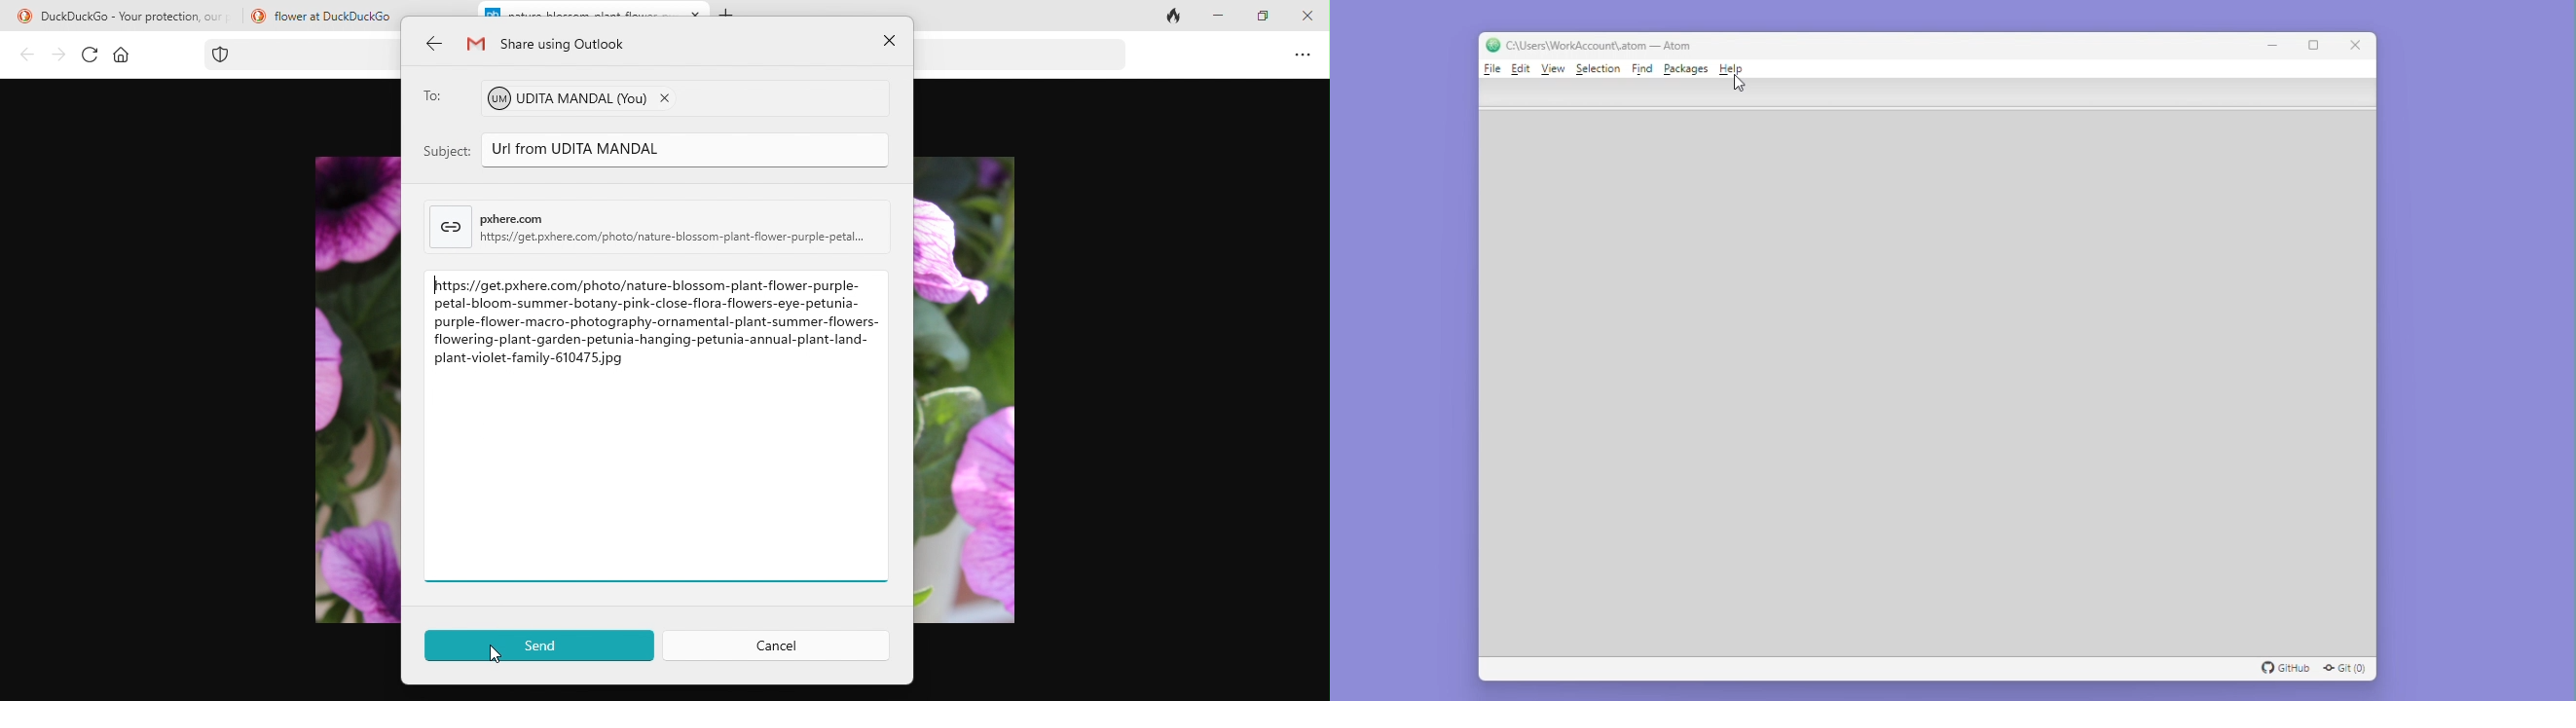 Image resolution: width=2576 pixels, height=728 pixels. Describe the element at coordinates (1595, 70) in the screenshot. I see `Selection` at that location.